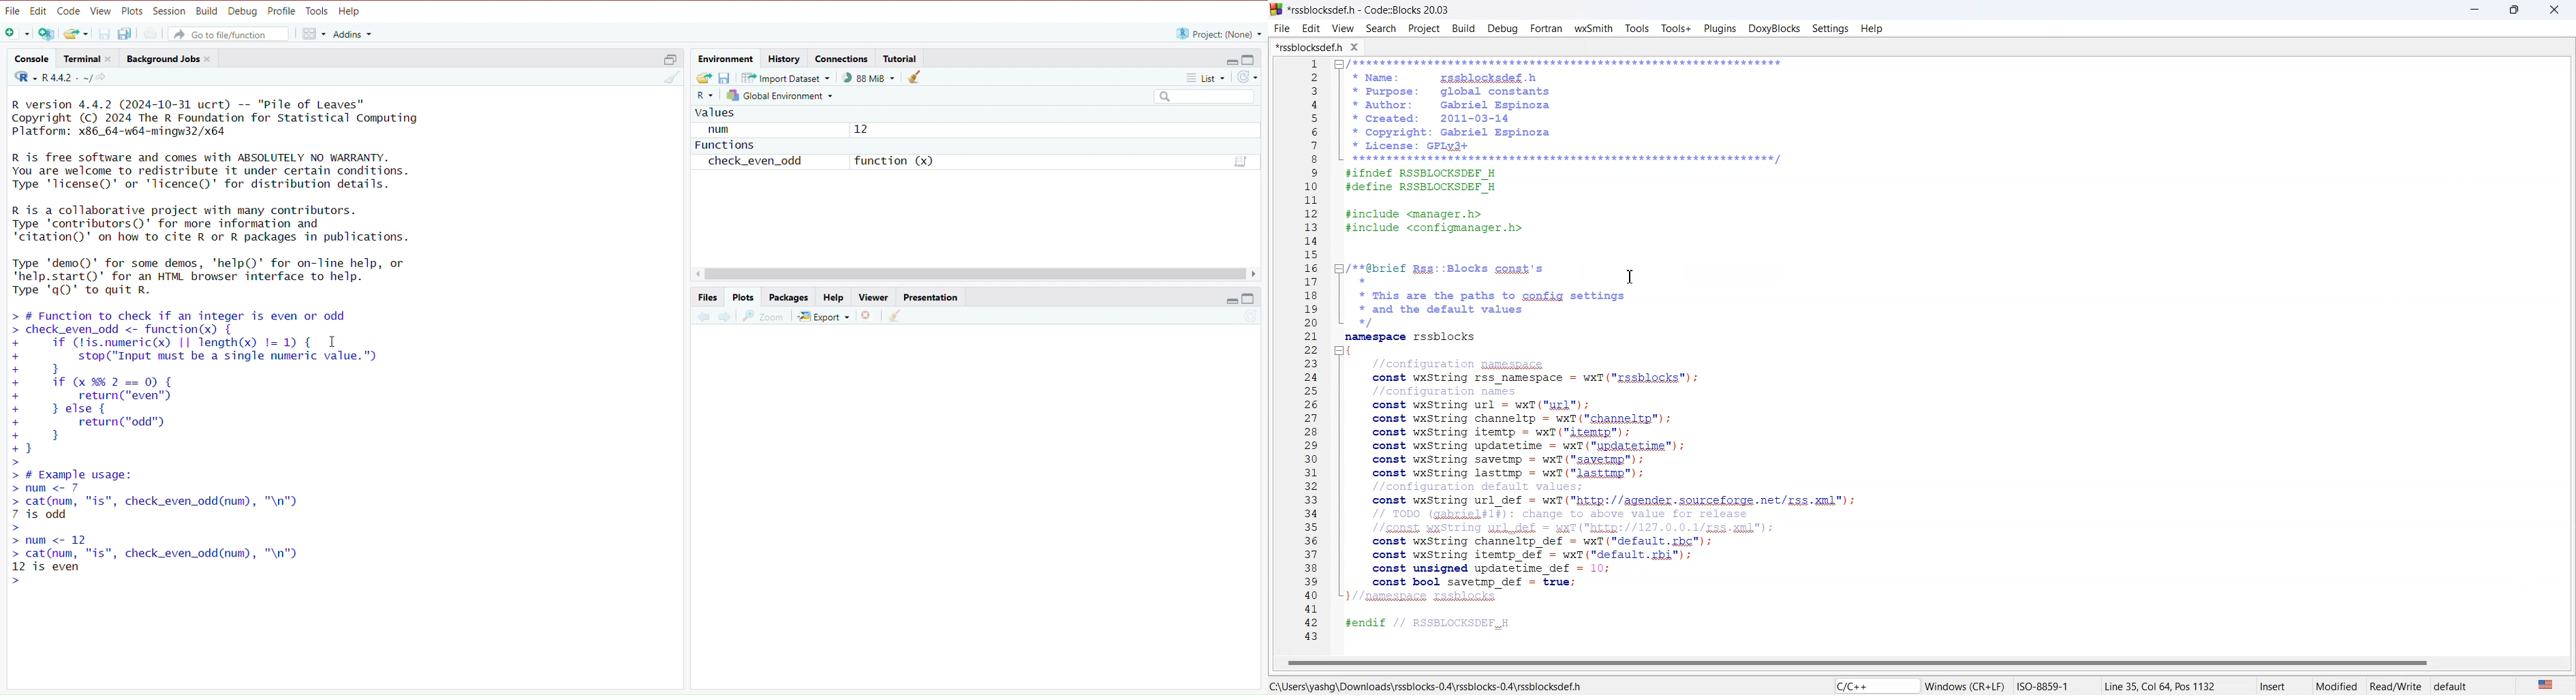 The width and height of the screenshot is (2576, 700). Describe the element at coordinates (1545, 29) in the screenshot. I see `Fortran` at that location.